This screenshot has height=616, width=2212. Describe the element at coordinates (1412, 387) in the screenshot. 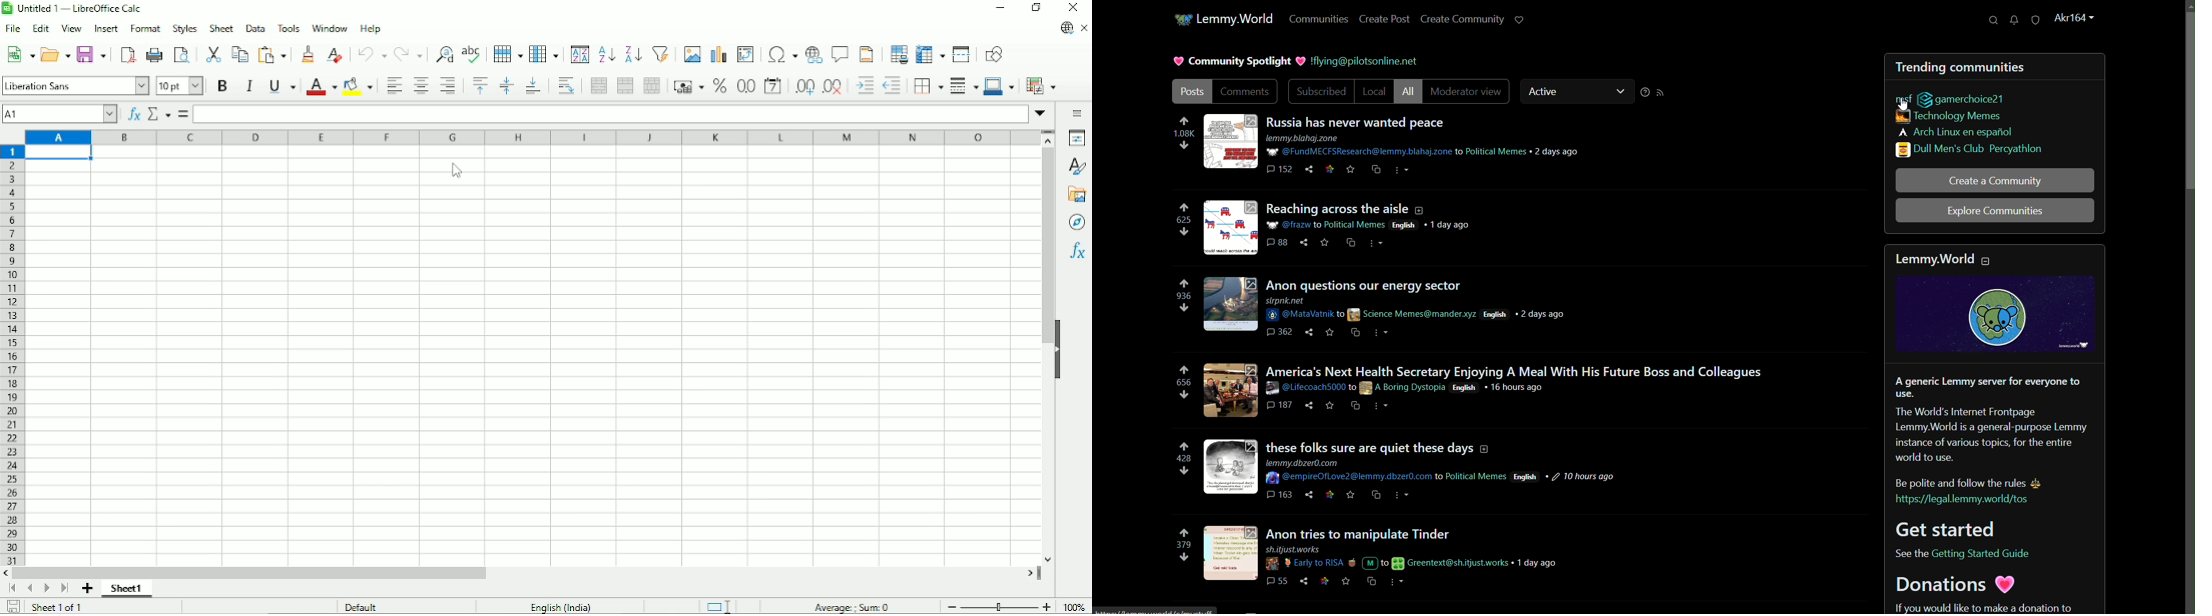

I see `post details` at that location.